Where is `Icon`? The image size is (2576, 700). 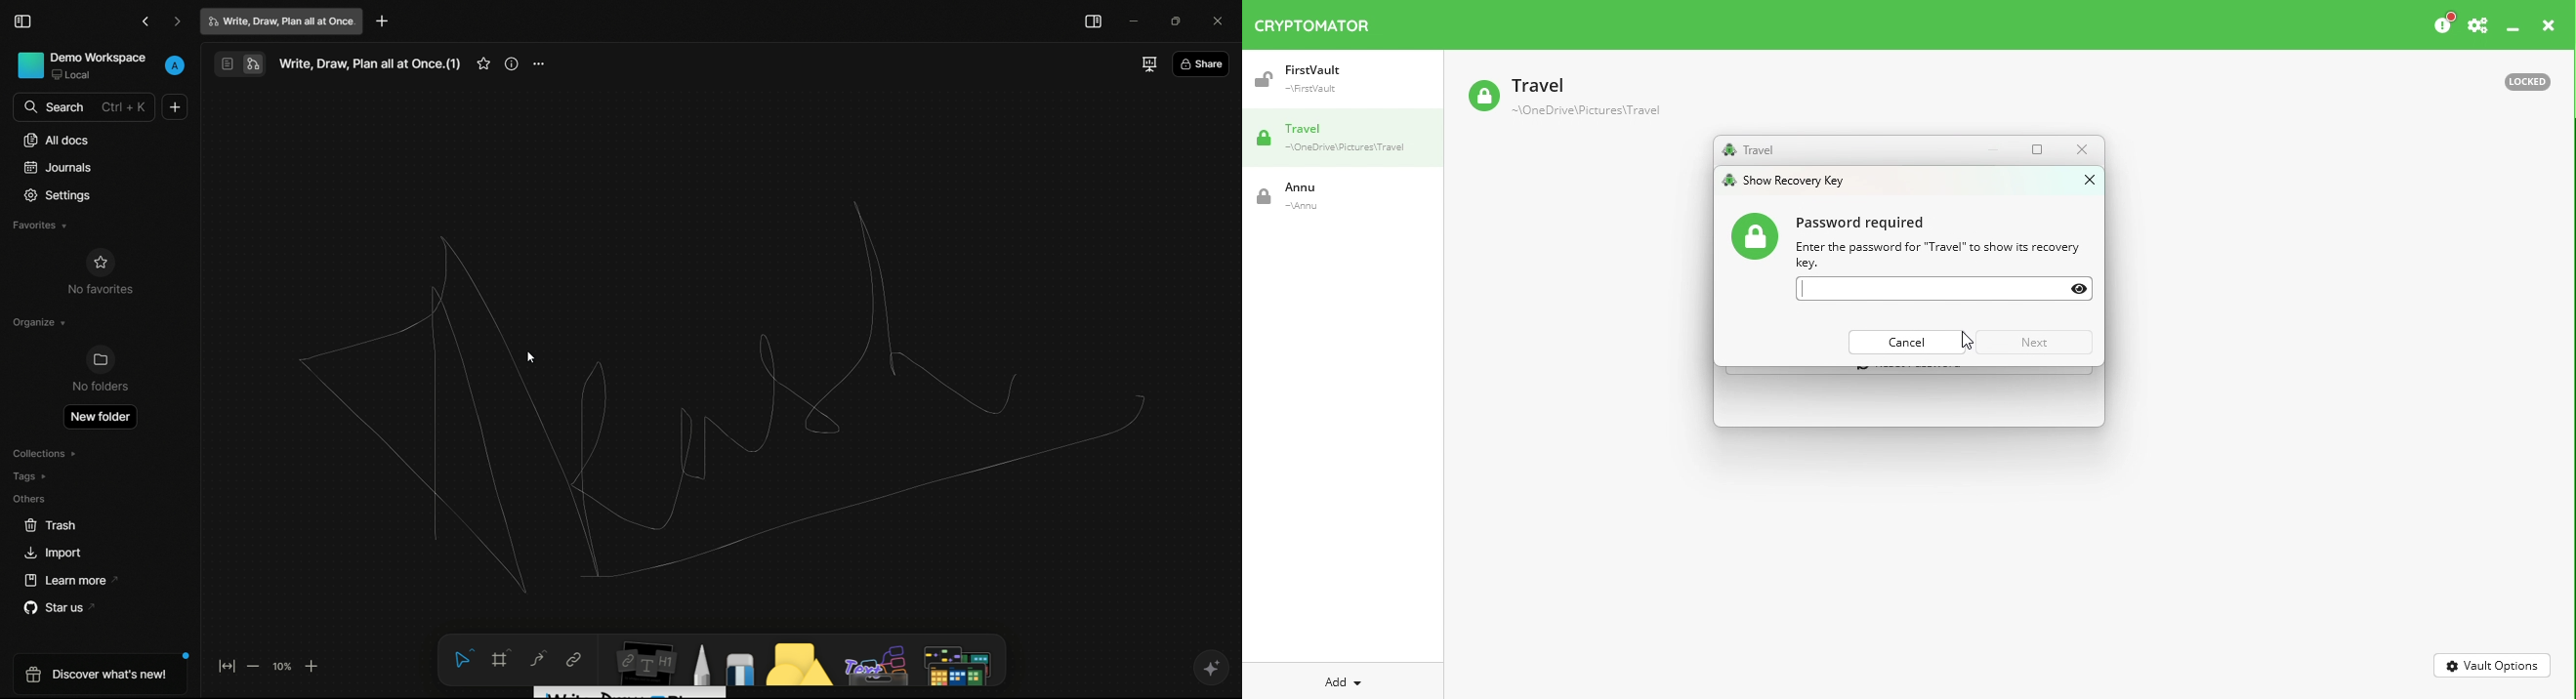
Icon is located at coordinates (102, 360).